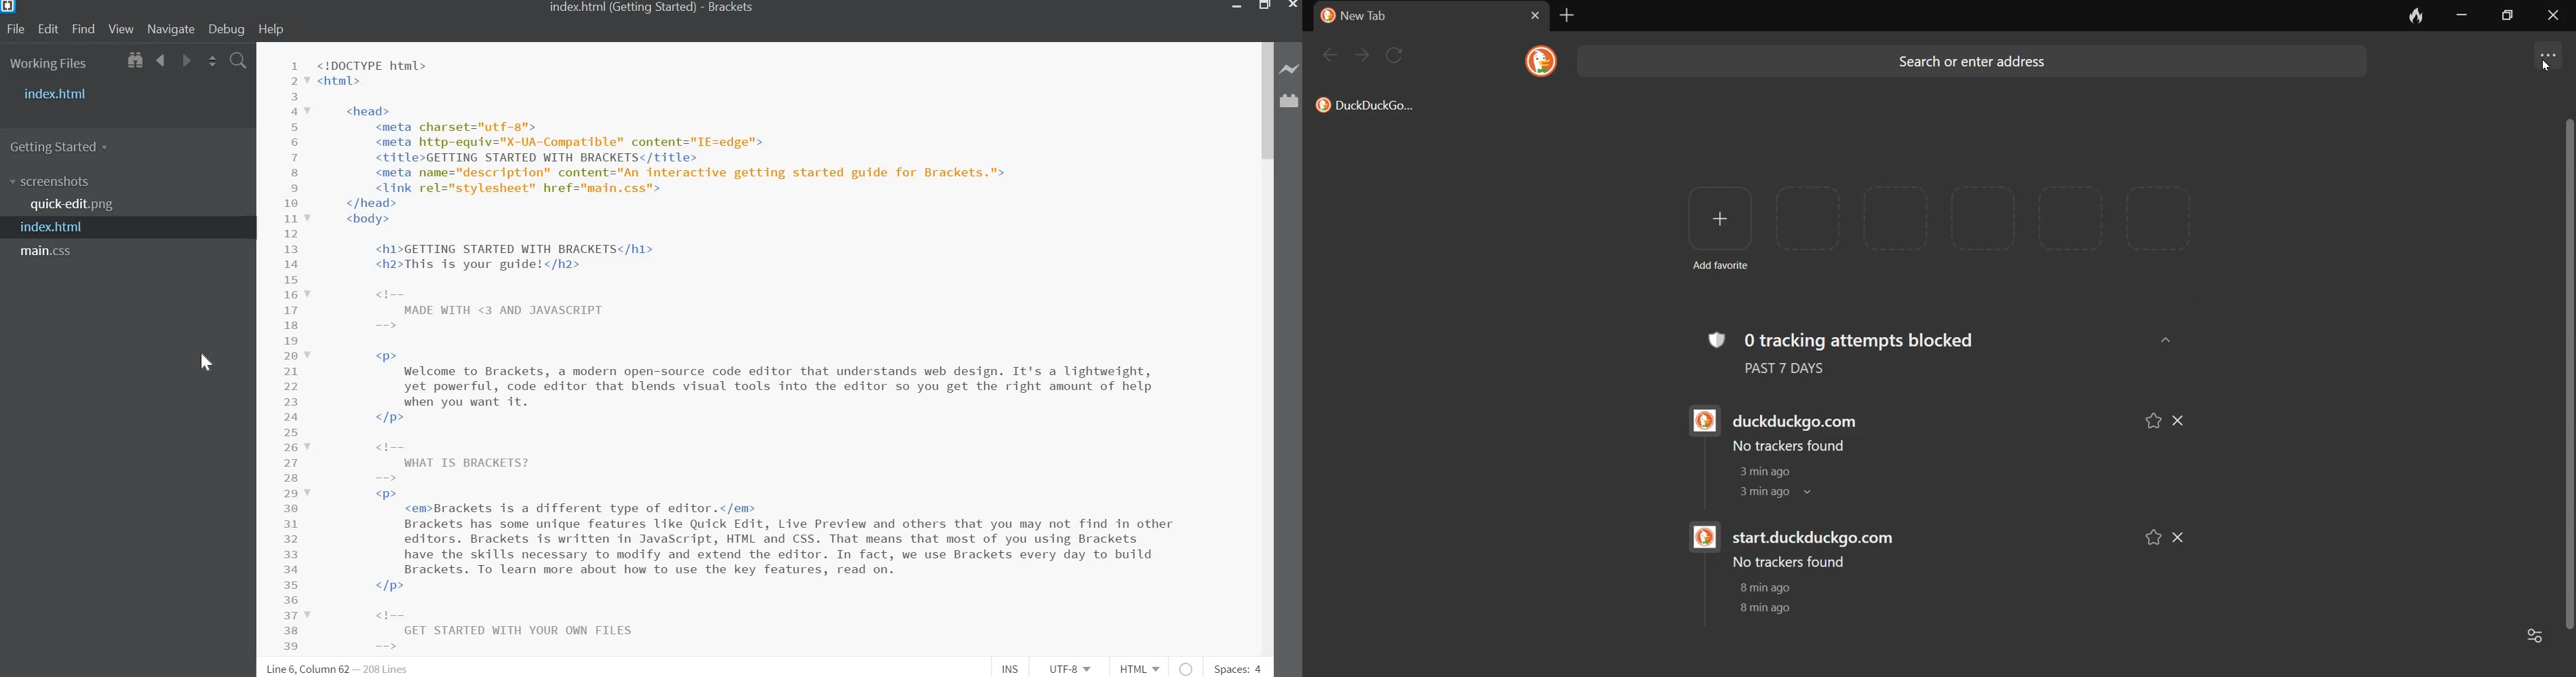 Image resolution: width=2576 pixels, height=700 pixels. Describe the element at coordinates (1701, 538) in the screenshot. I see `duckduck go logo` at that location.